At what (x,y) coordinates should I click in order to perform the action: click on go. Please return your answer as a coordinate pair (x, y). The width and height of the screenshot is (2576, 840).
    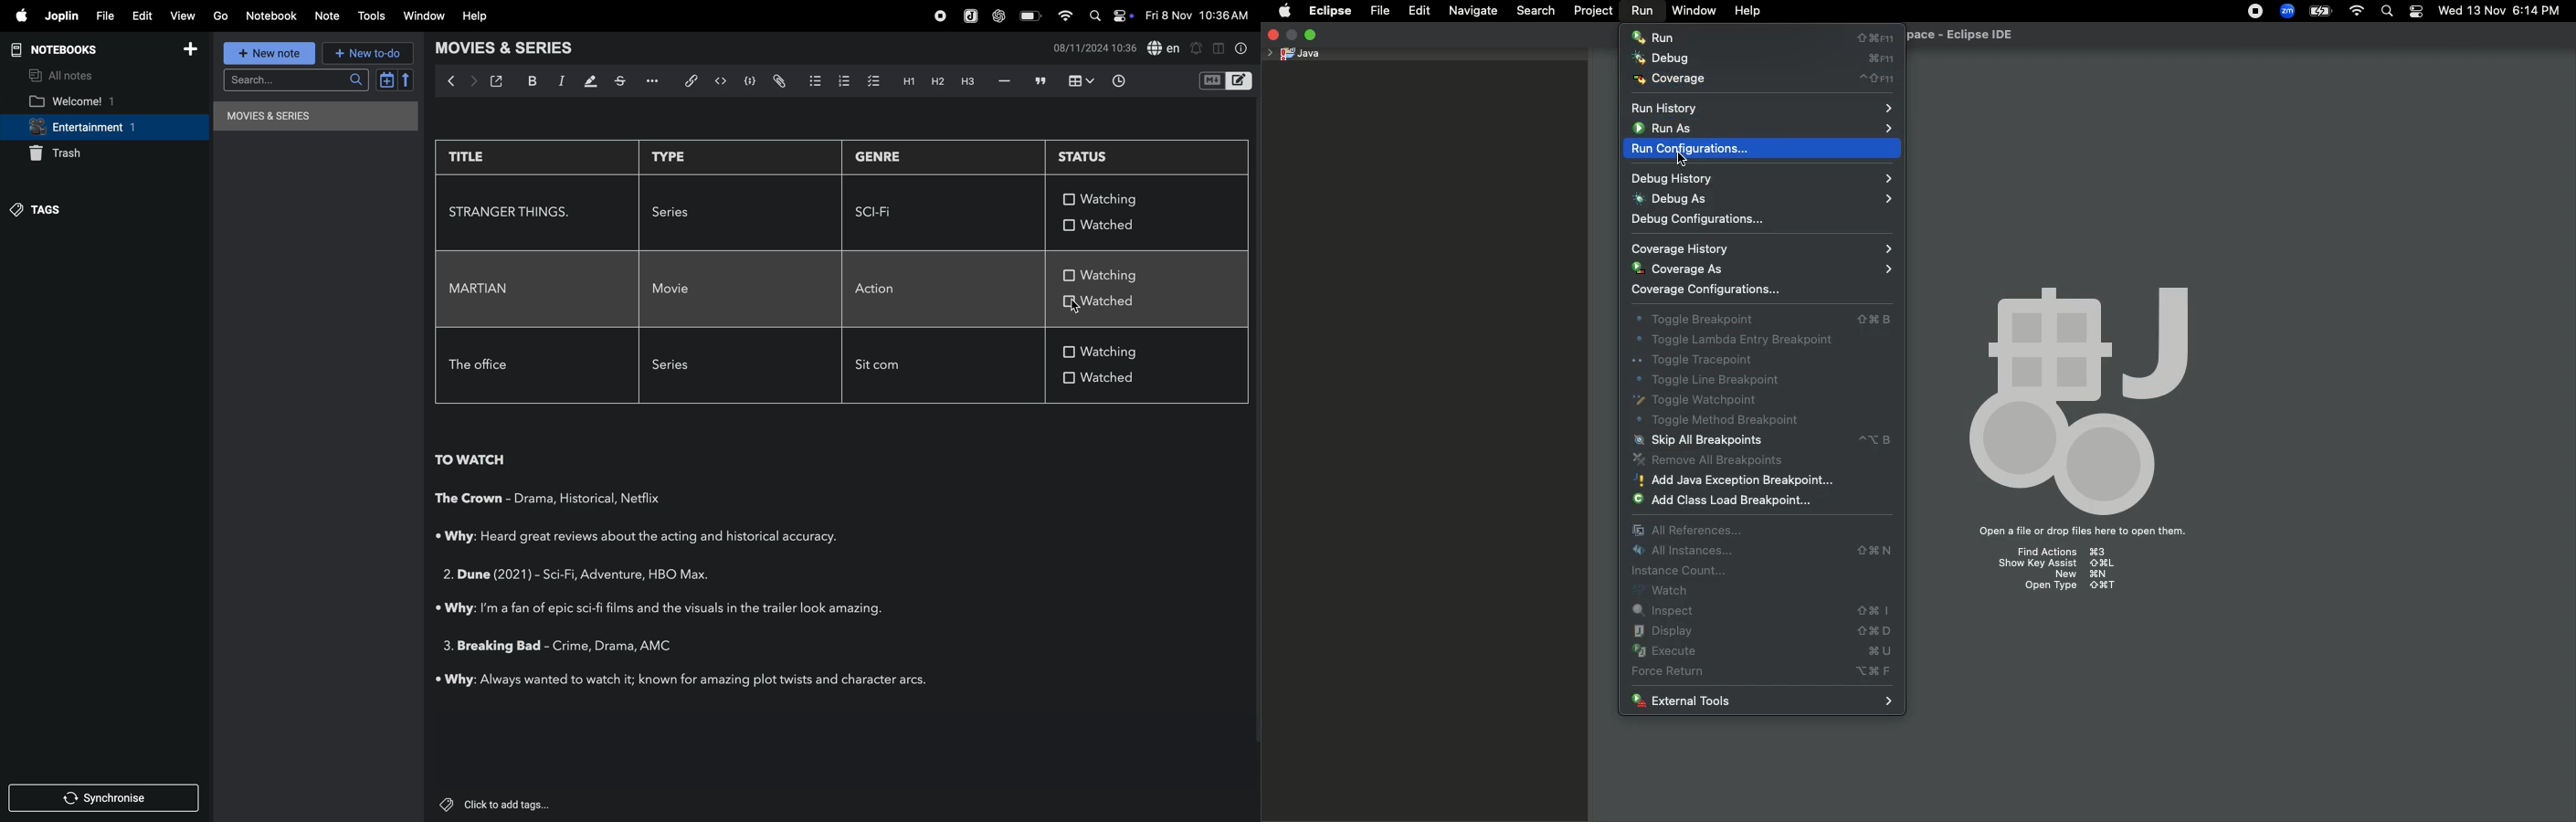
    Looking at the image, I should click on (221, 16).